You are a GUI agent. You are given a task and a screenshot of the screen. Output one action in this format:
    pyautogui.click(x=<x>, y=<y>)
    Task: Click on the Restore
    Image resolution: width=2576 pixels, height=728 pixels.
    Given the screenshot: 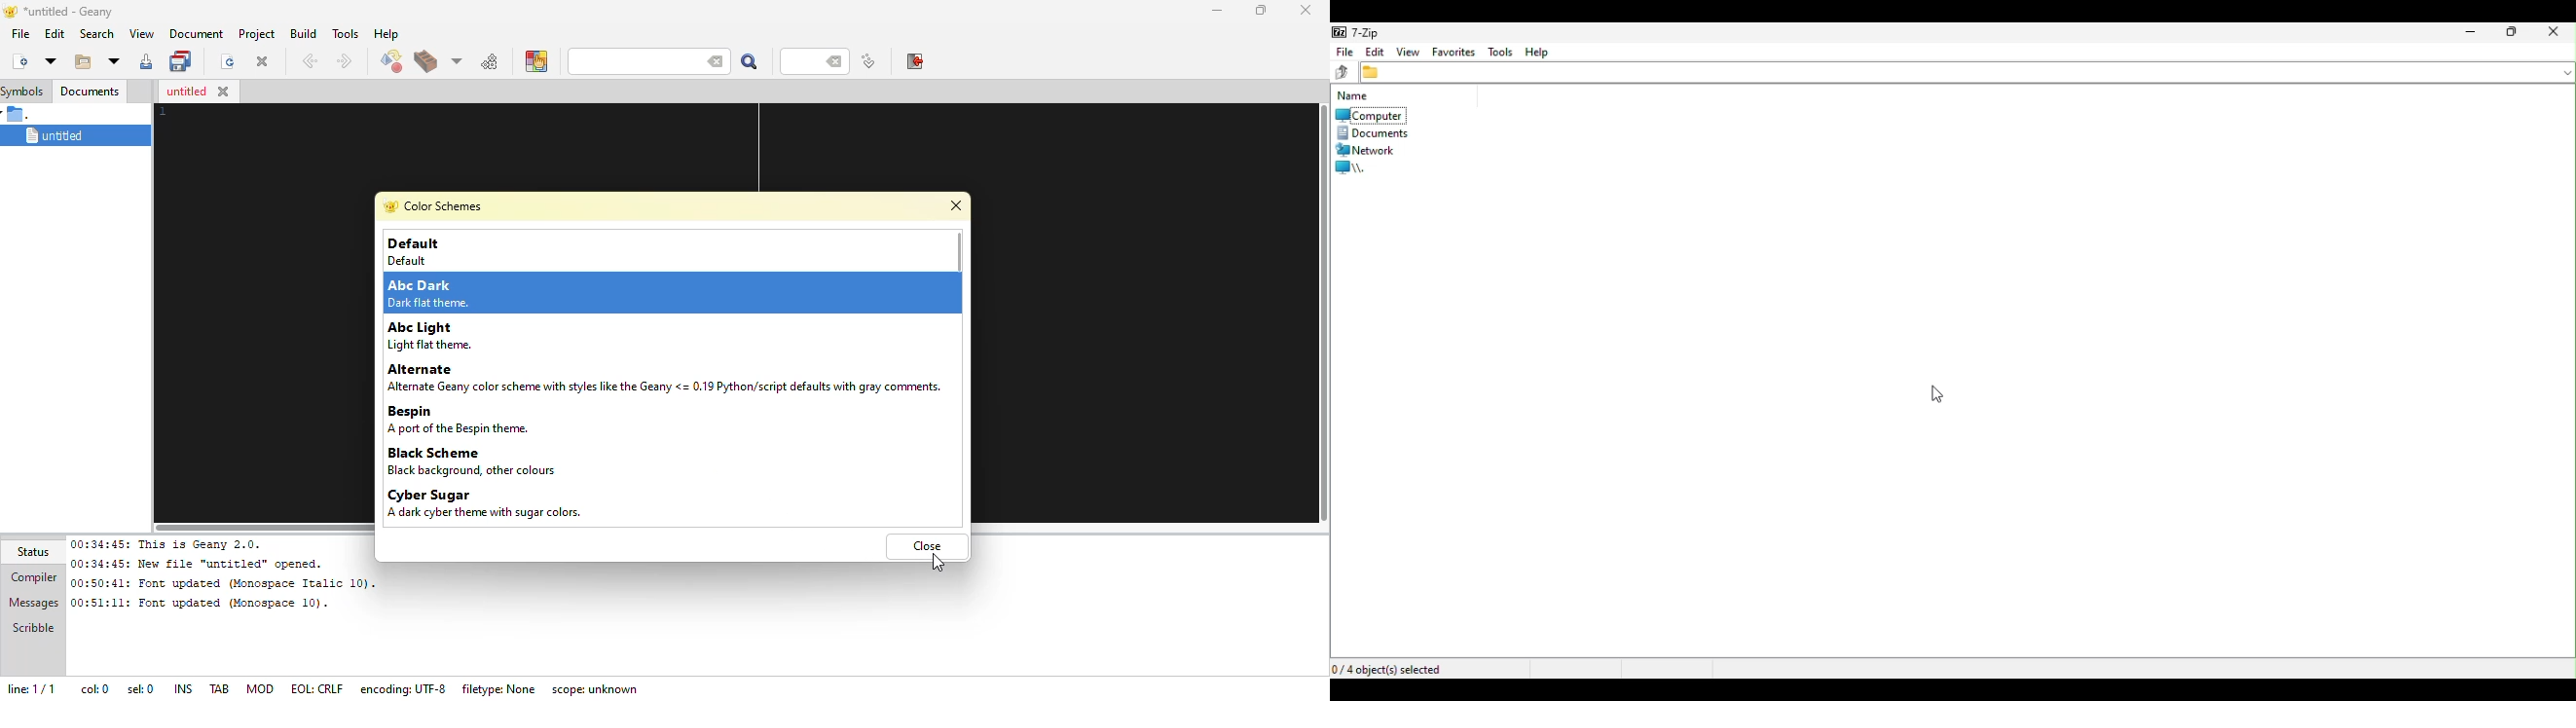 What is the action you would take?
    pyautogui.click(x=2510, y=32)
    